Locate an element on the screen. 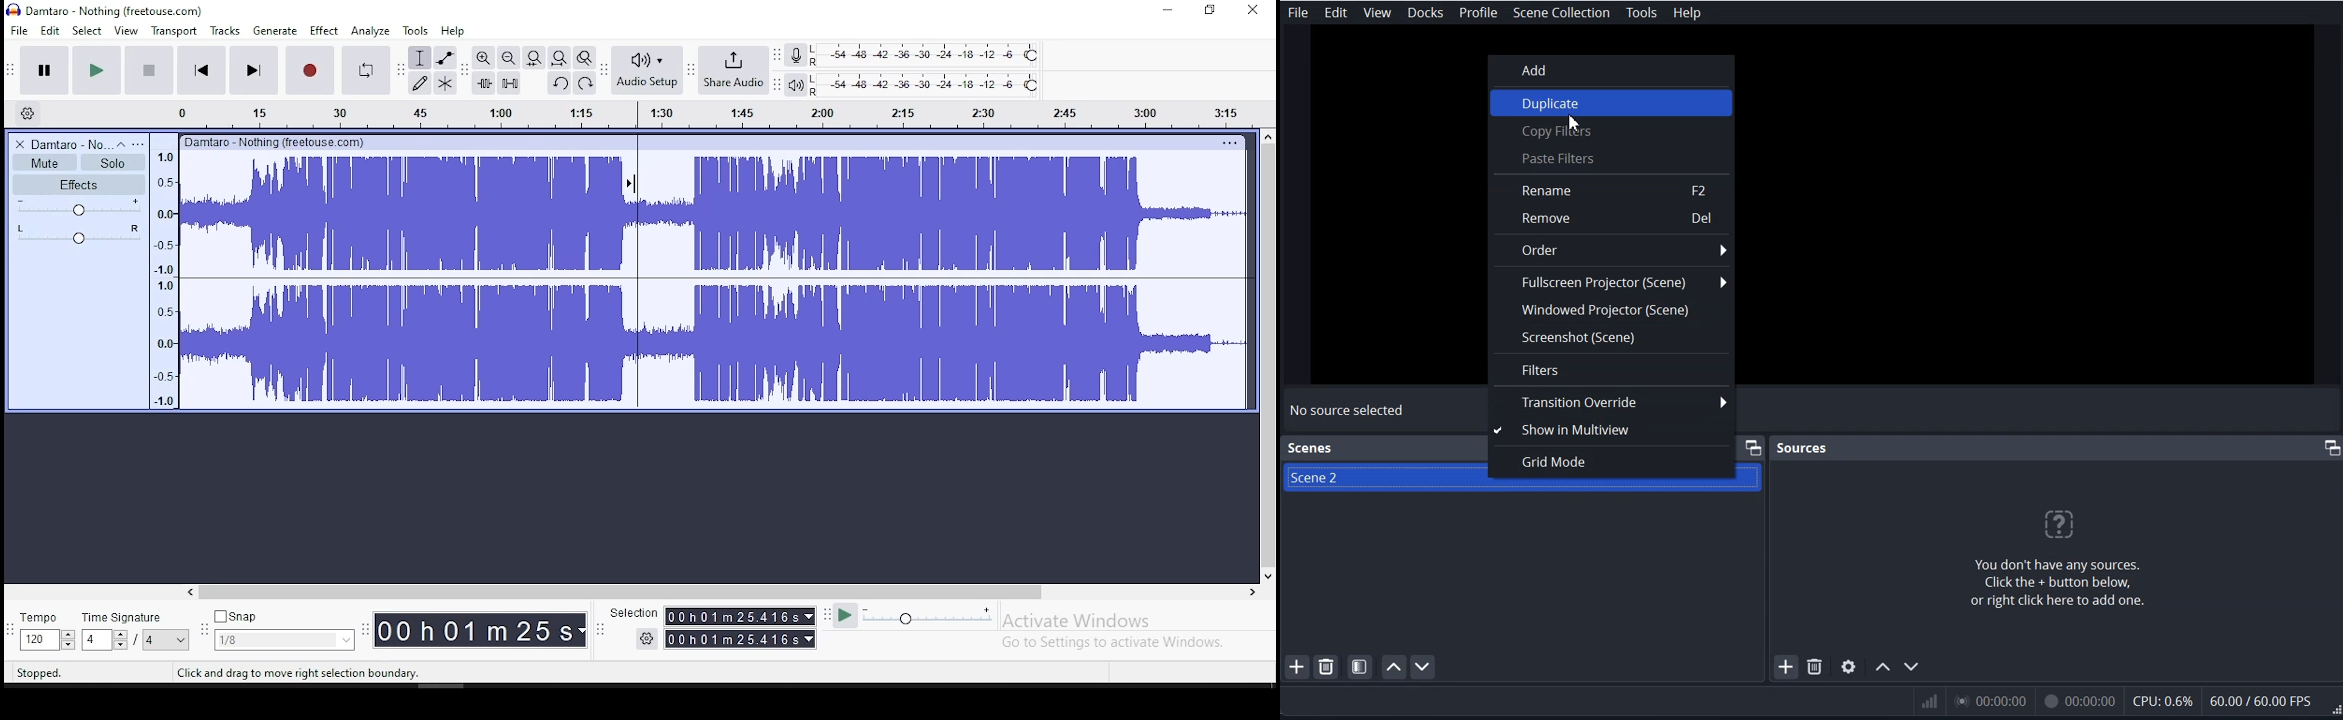 The height and width of the screenshot is (728, 2352). timeline is located at coordinates (713, 114).